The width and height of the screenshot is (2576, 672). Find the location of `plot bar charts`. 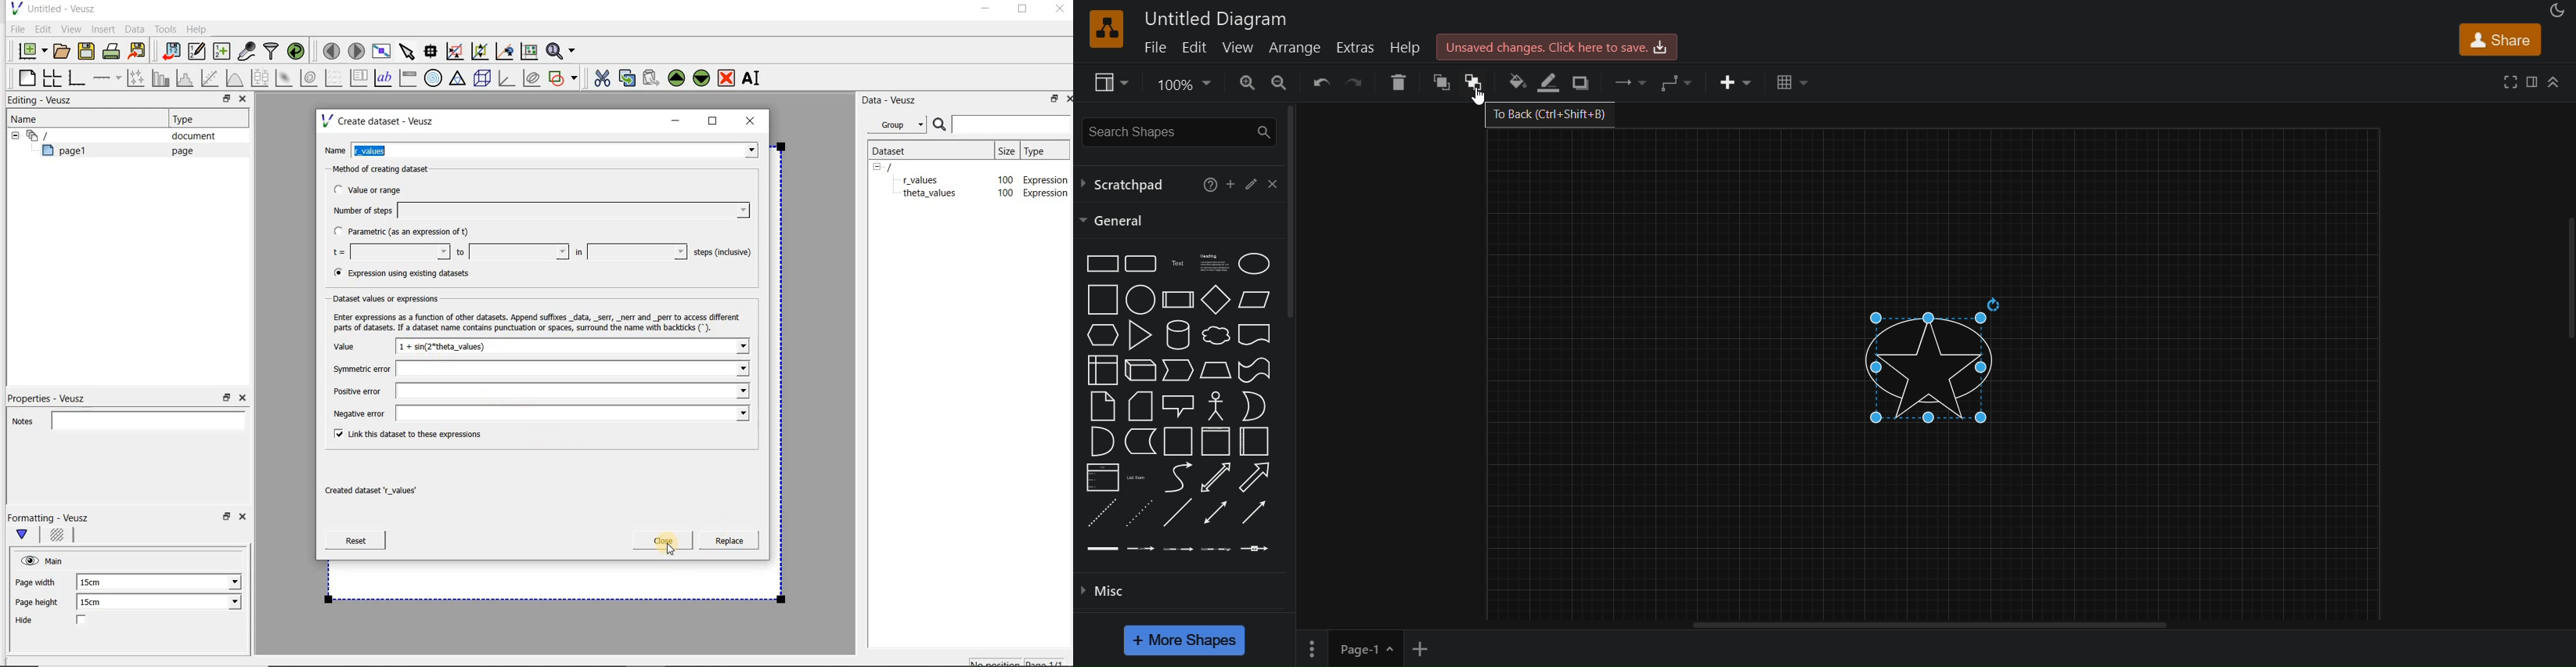

plot bar charts is located at coordinates (161, 78).